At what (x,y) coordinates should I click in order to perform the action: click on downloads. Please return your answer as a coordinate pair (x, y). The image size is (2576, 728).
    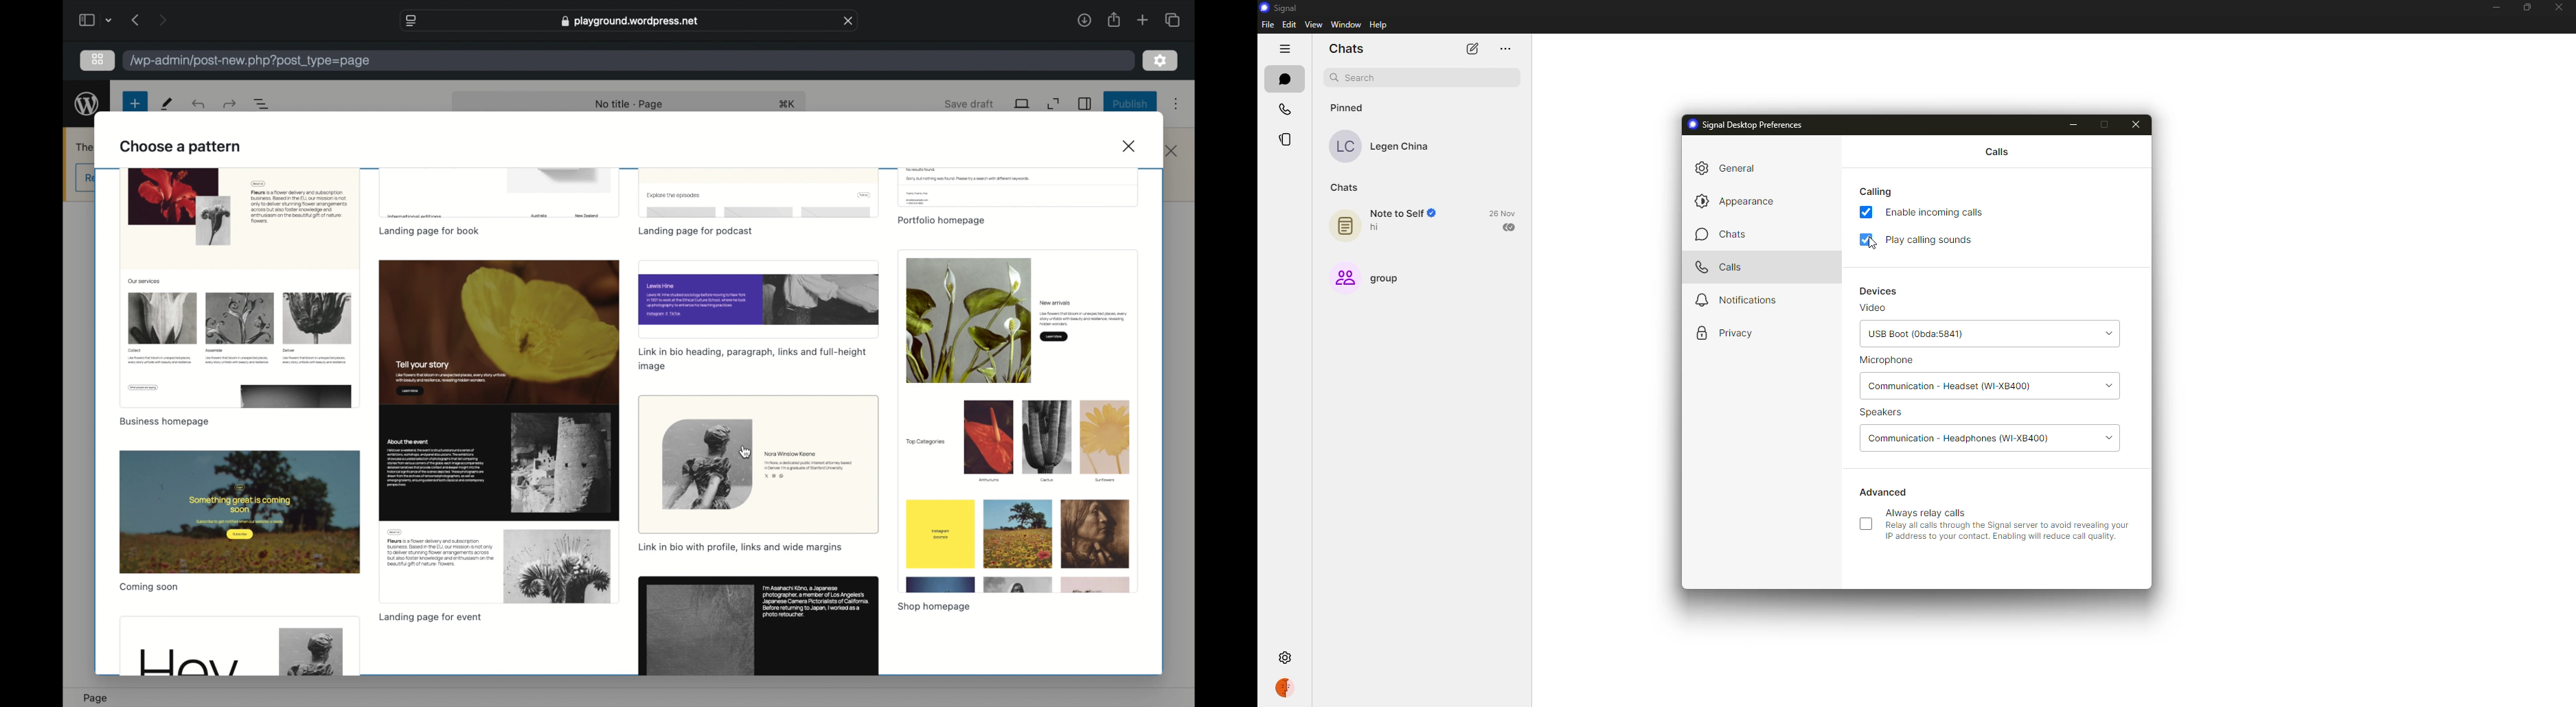
    Looking at the image, I should click on (1084, 20).